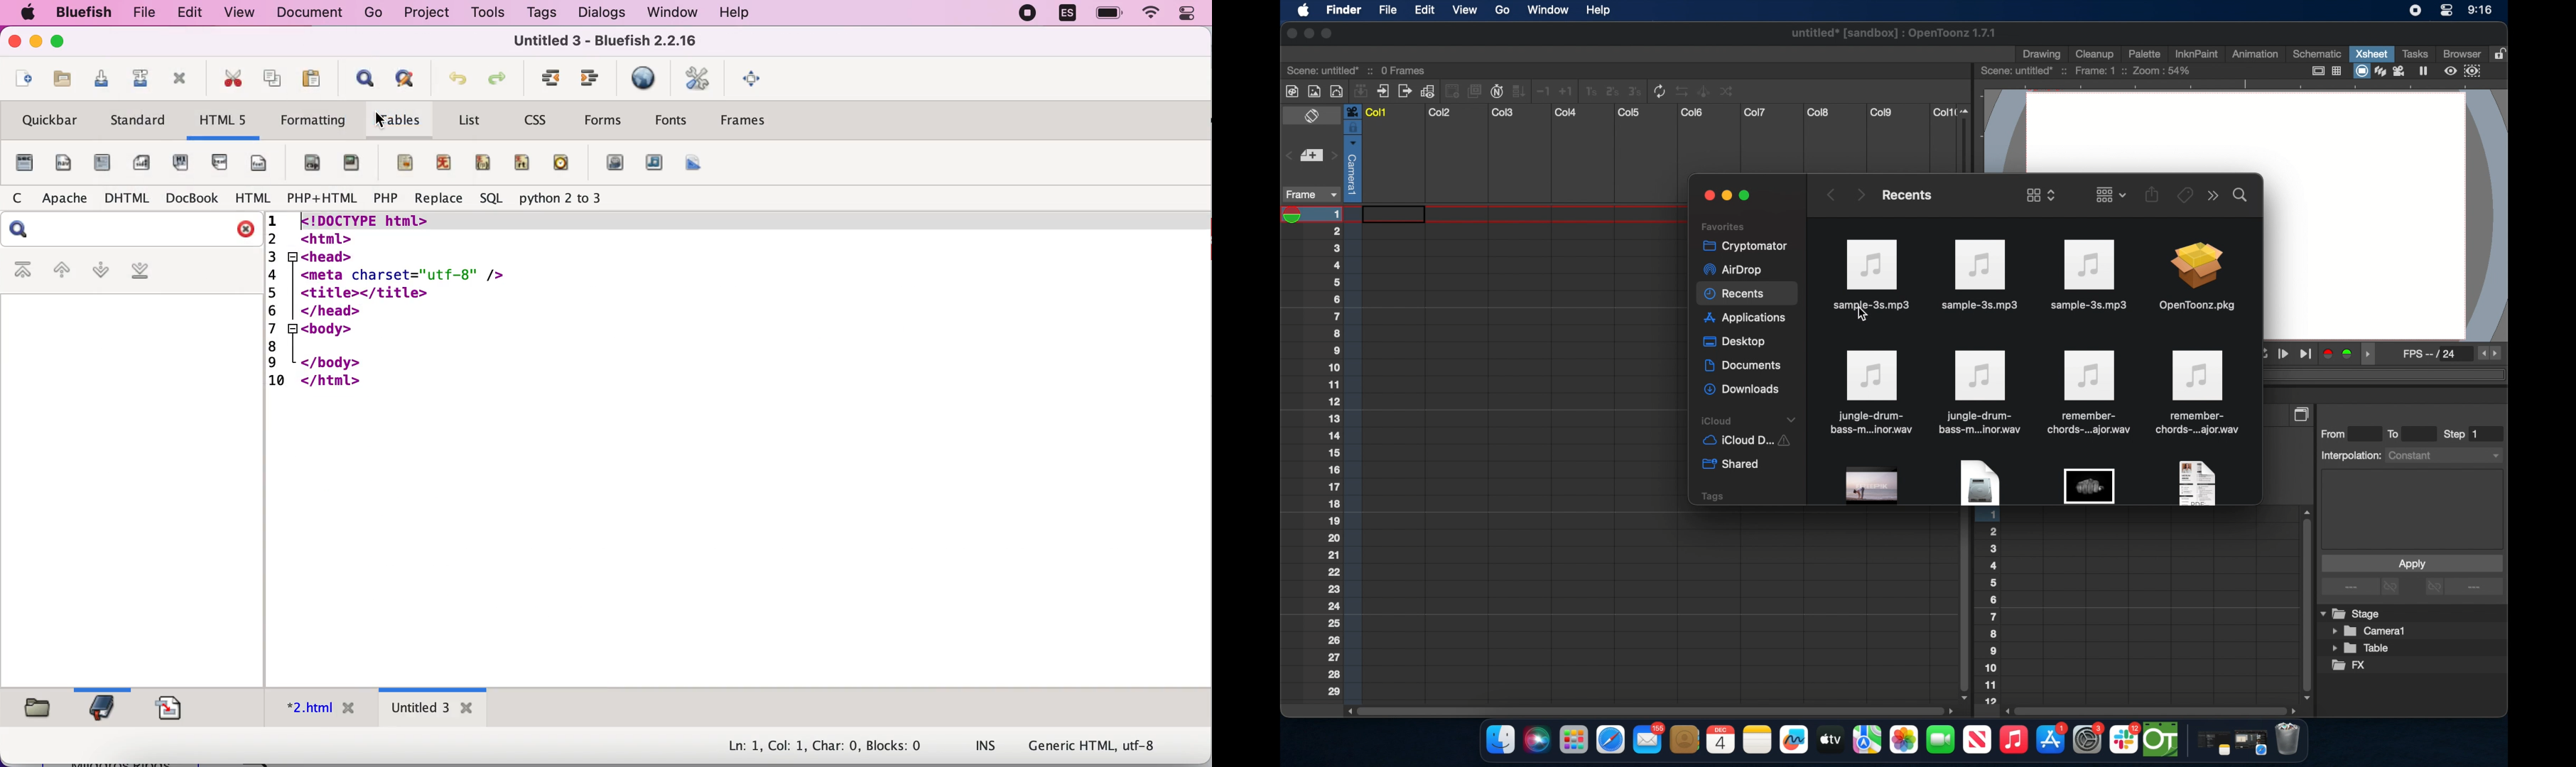 This screenshot has height=784, width=2576. Describe the element at coordinates (754, 78) in the screenshot. I see `fullscreen` at that location.